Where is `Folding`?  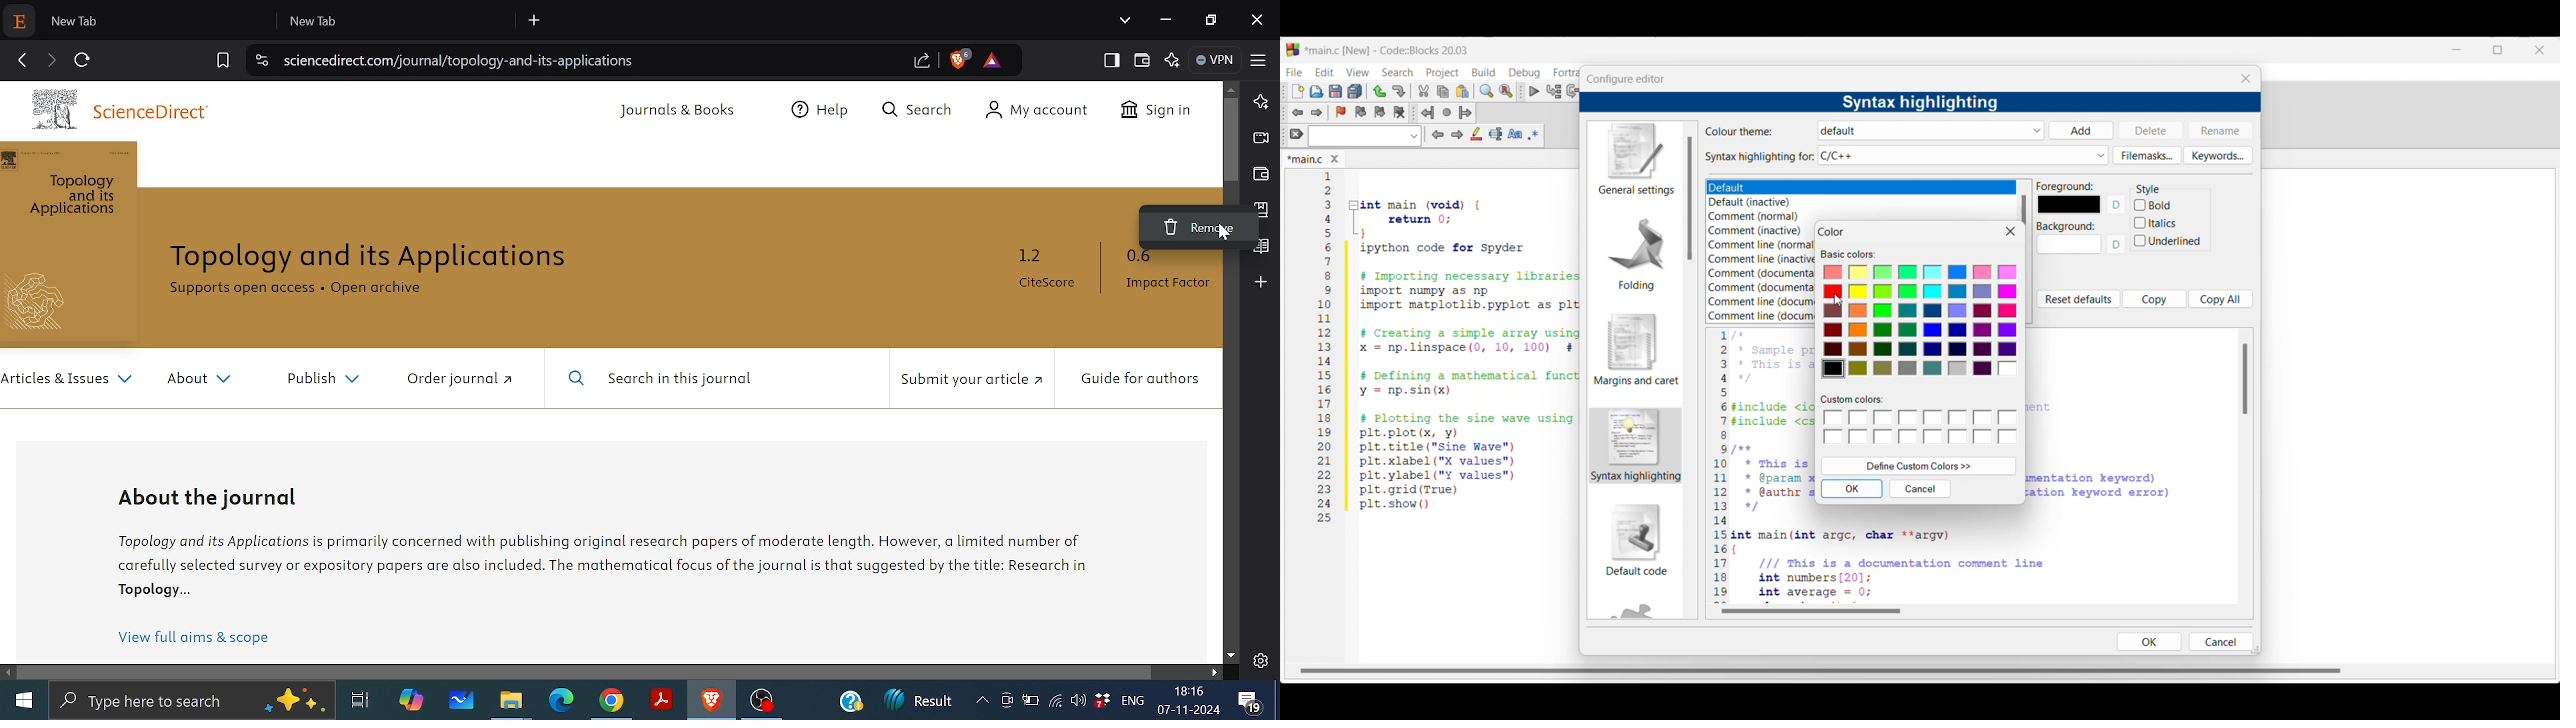
Folding is located at coordinates (1636, 253).